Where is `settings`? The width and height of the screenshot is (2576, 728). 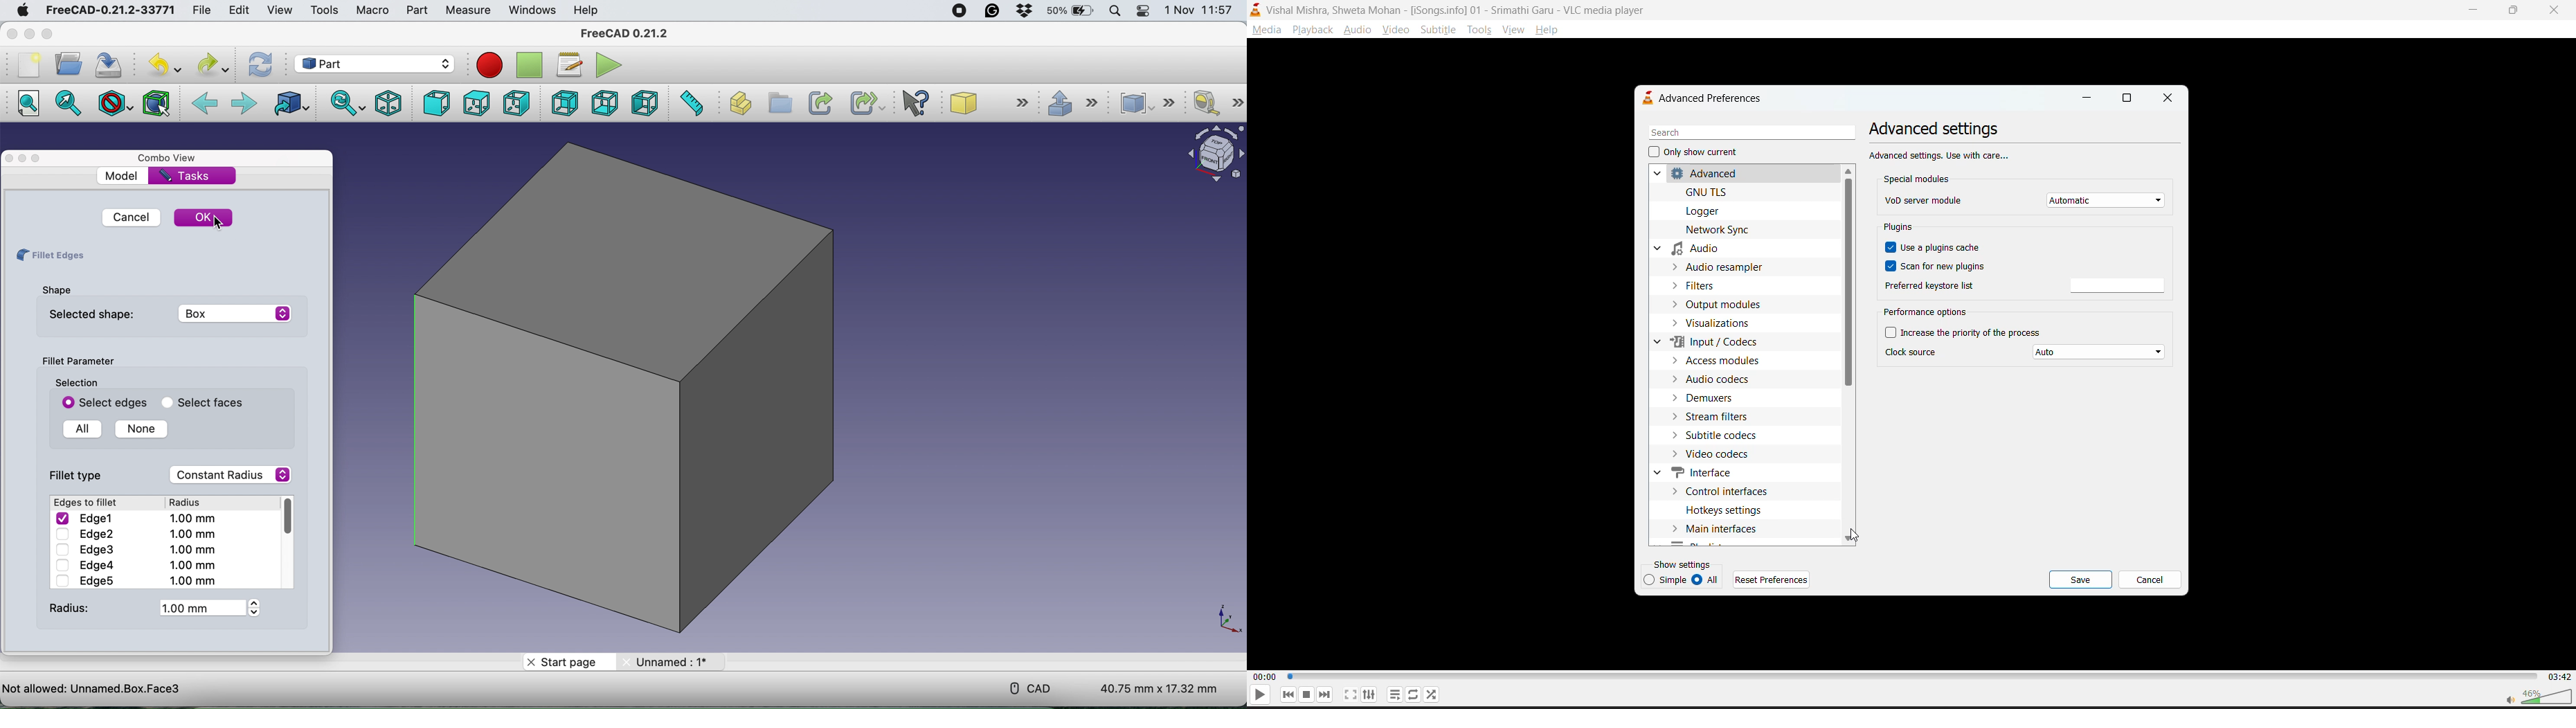 settings is located at coordinates (1367, 695).